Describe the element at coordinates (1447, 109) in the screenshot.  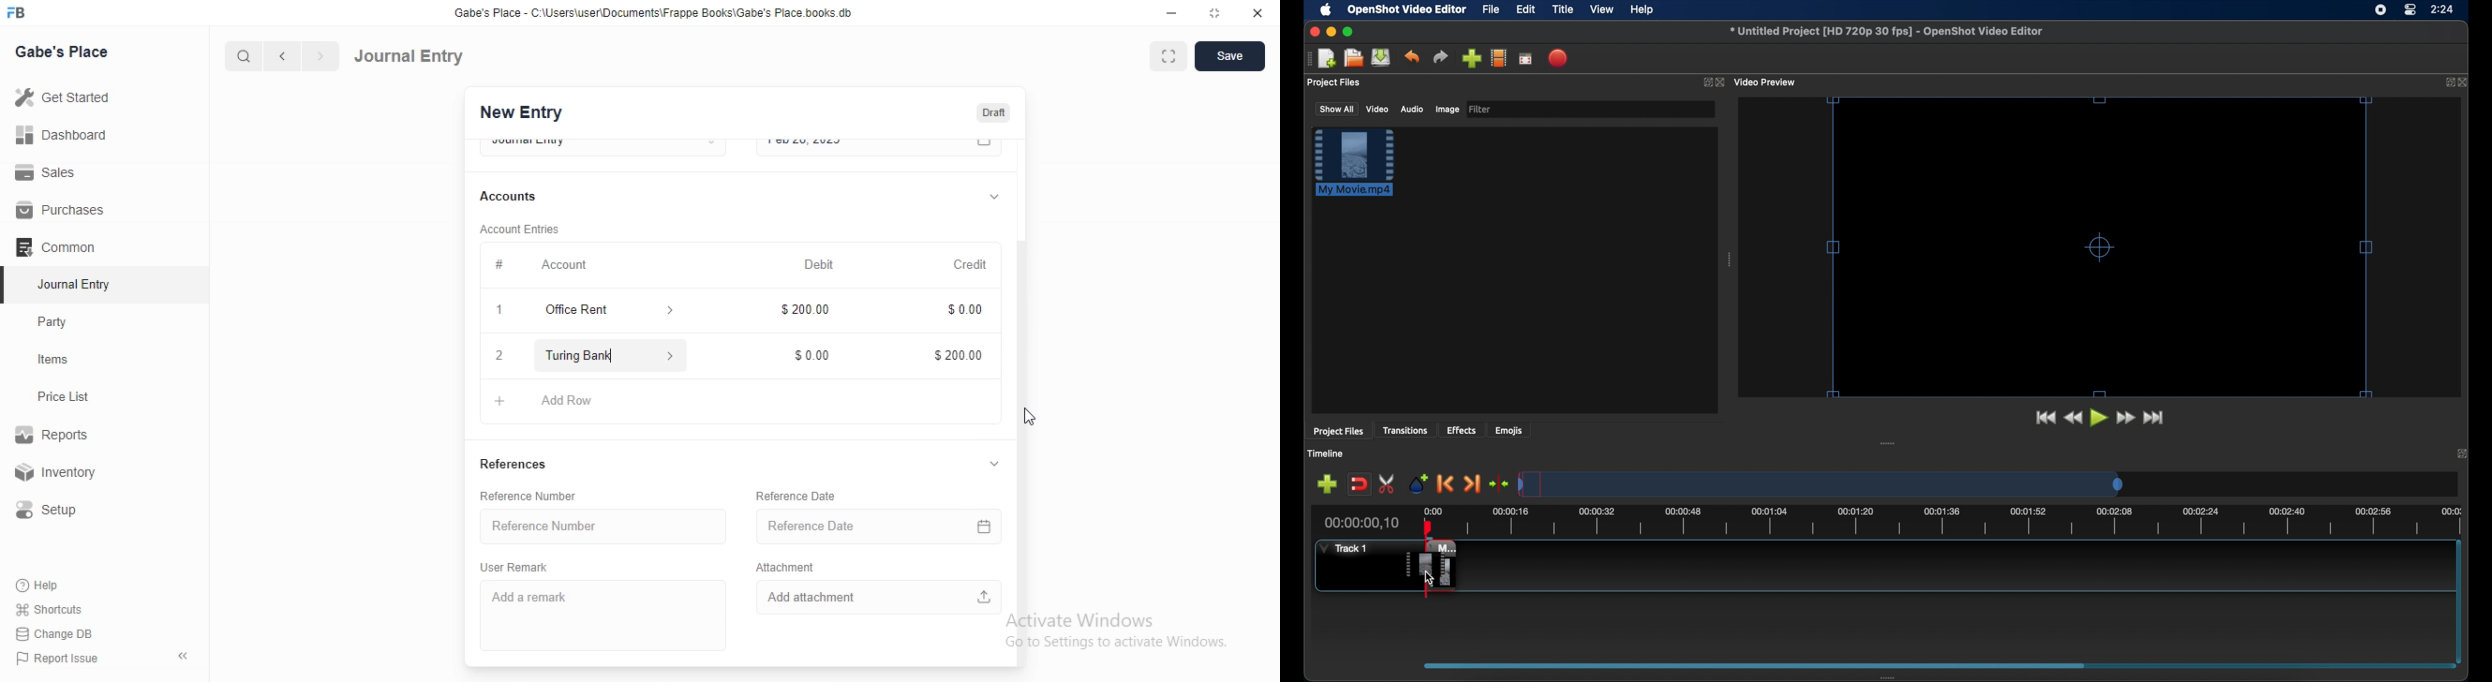
I see `image` at that location.